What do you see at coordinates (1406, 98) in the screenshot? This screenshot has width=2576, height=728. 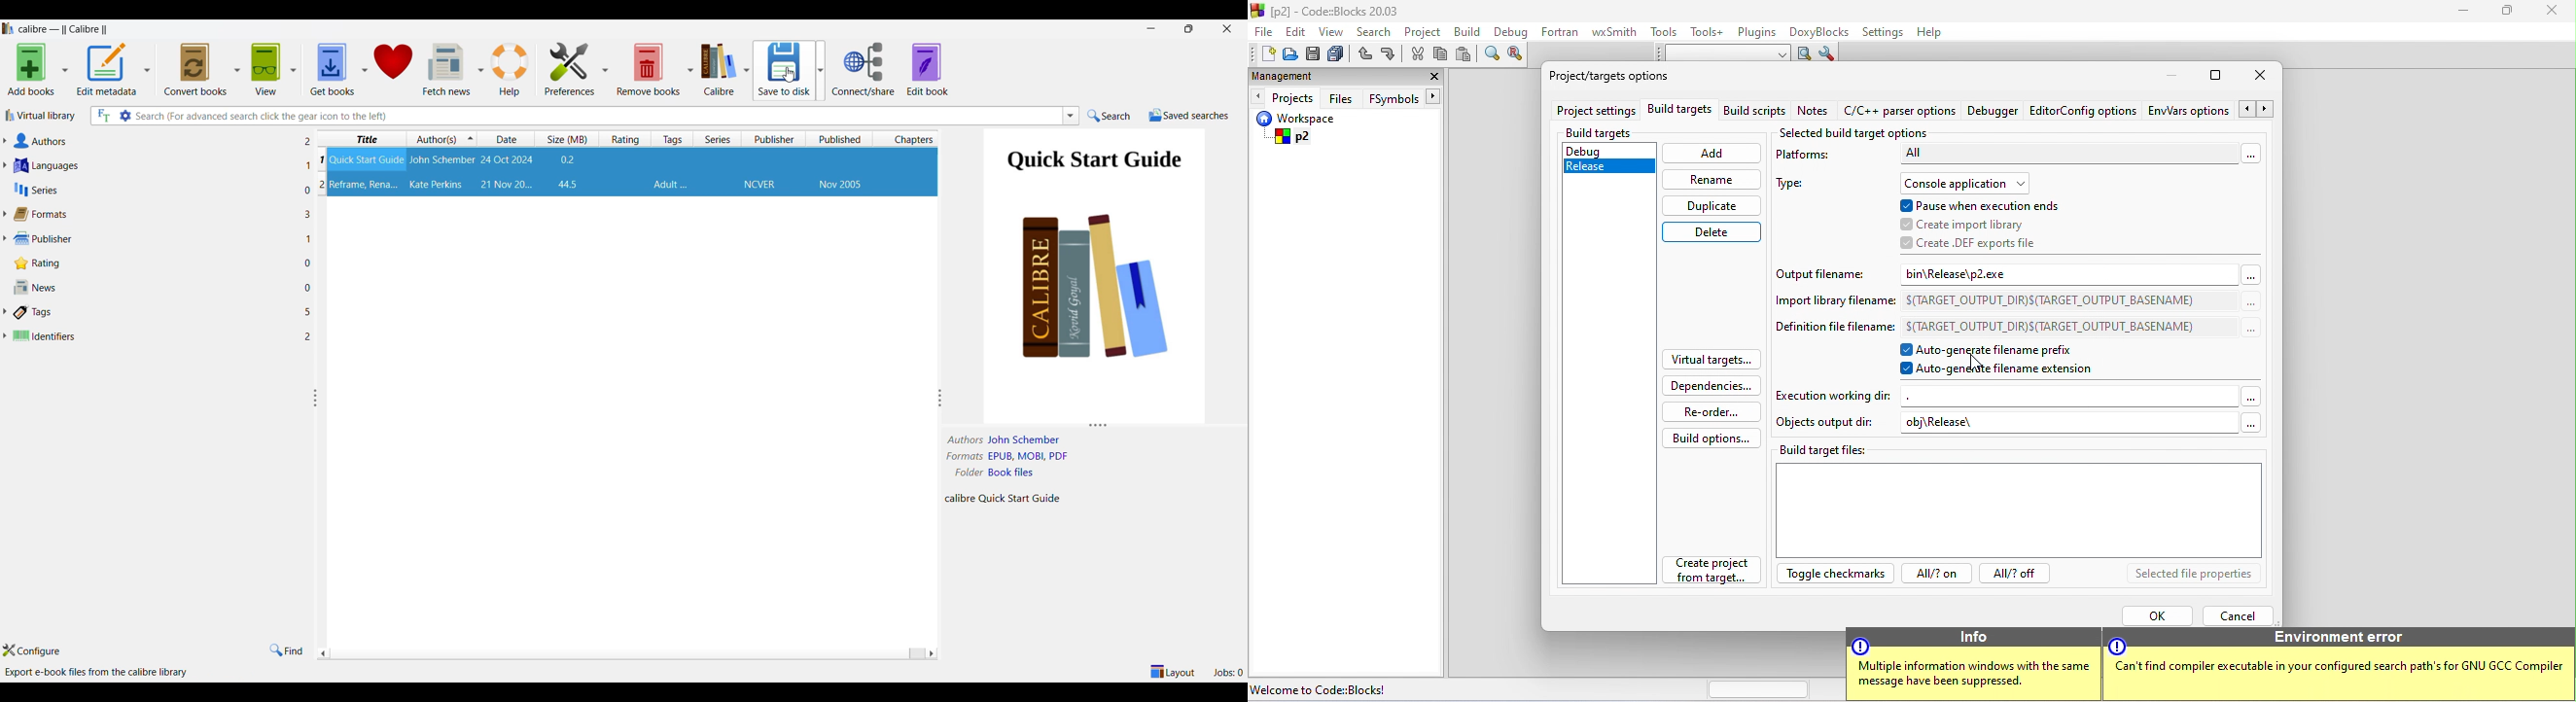 I see `FSymbols` at bounding box center [1406, 98].